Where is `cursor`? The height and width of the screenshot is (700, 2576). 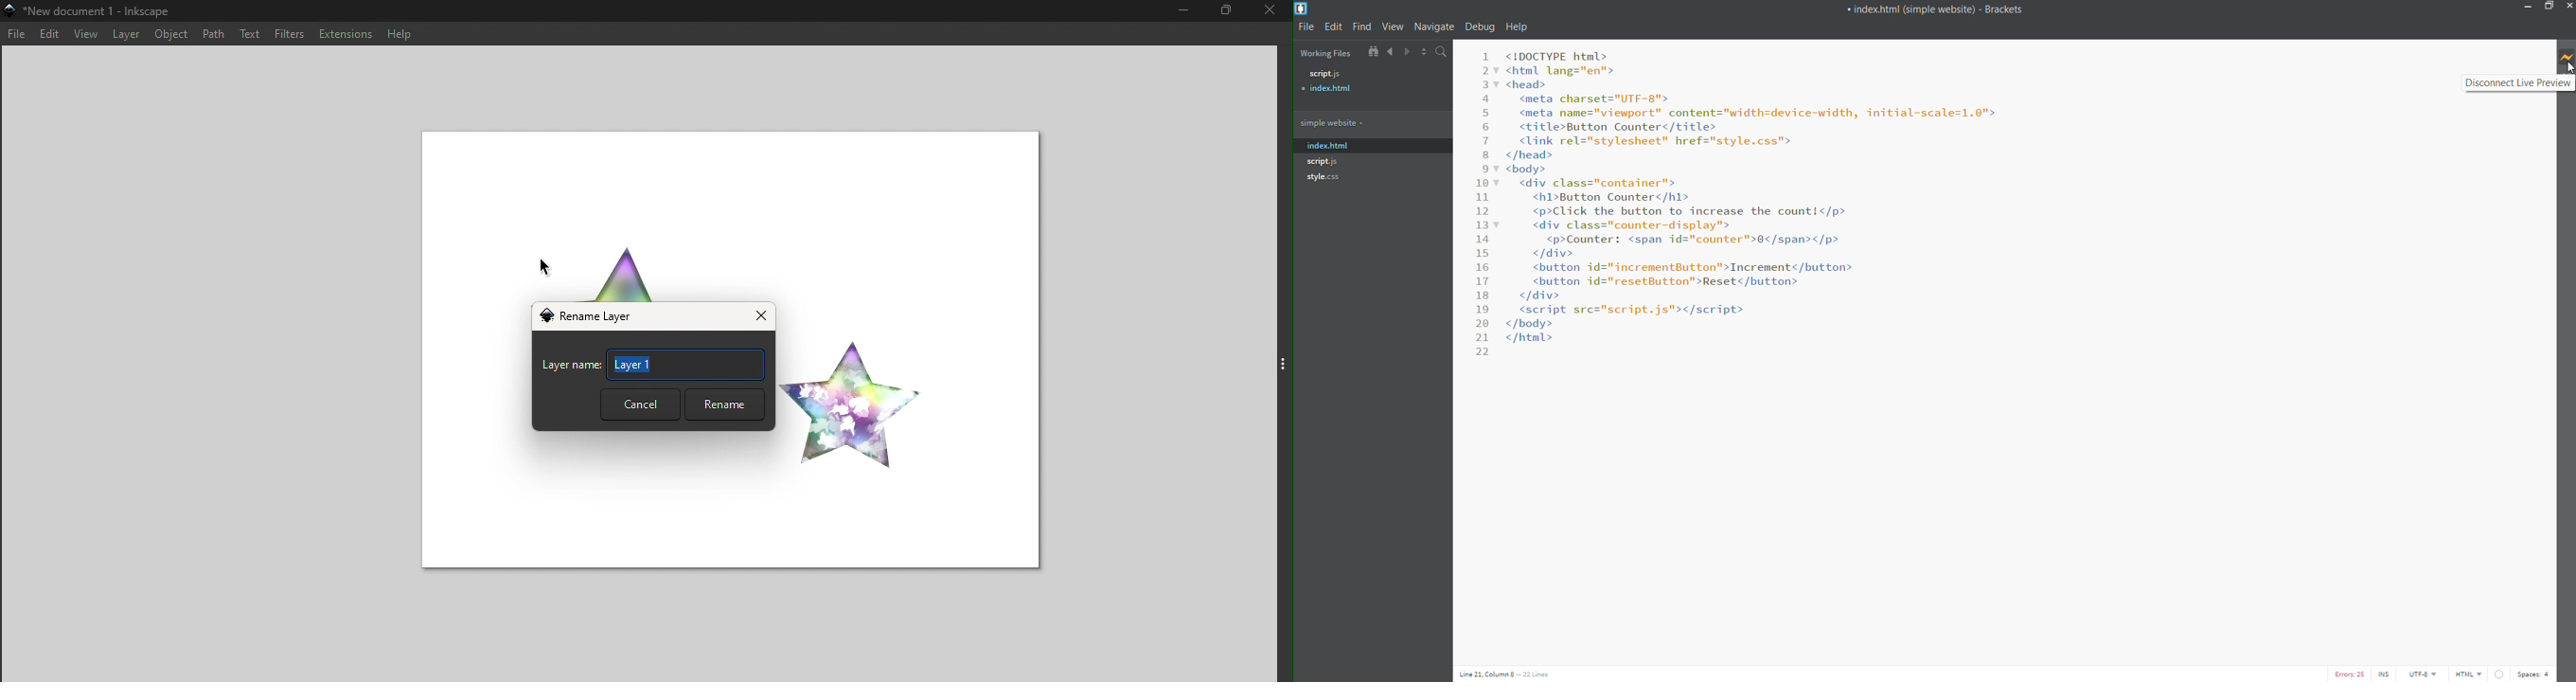
cursor is located at coordinates (547, 269).